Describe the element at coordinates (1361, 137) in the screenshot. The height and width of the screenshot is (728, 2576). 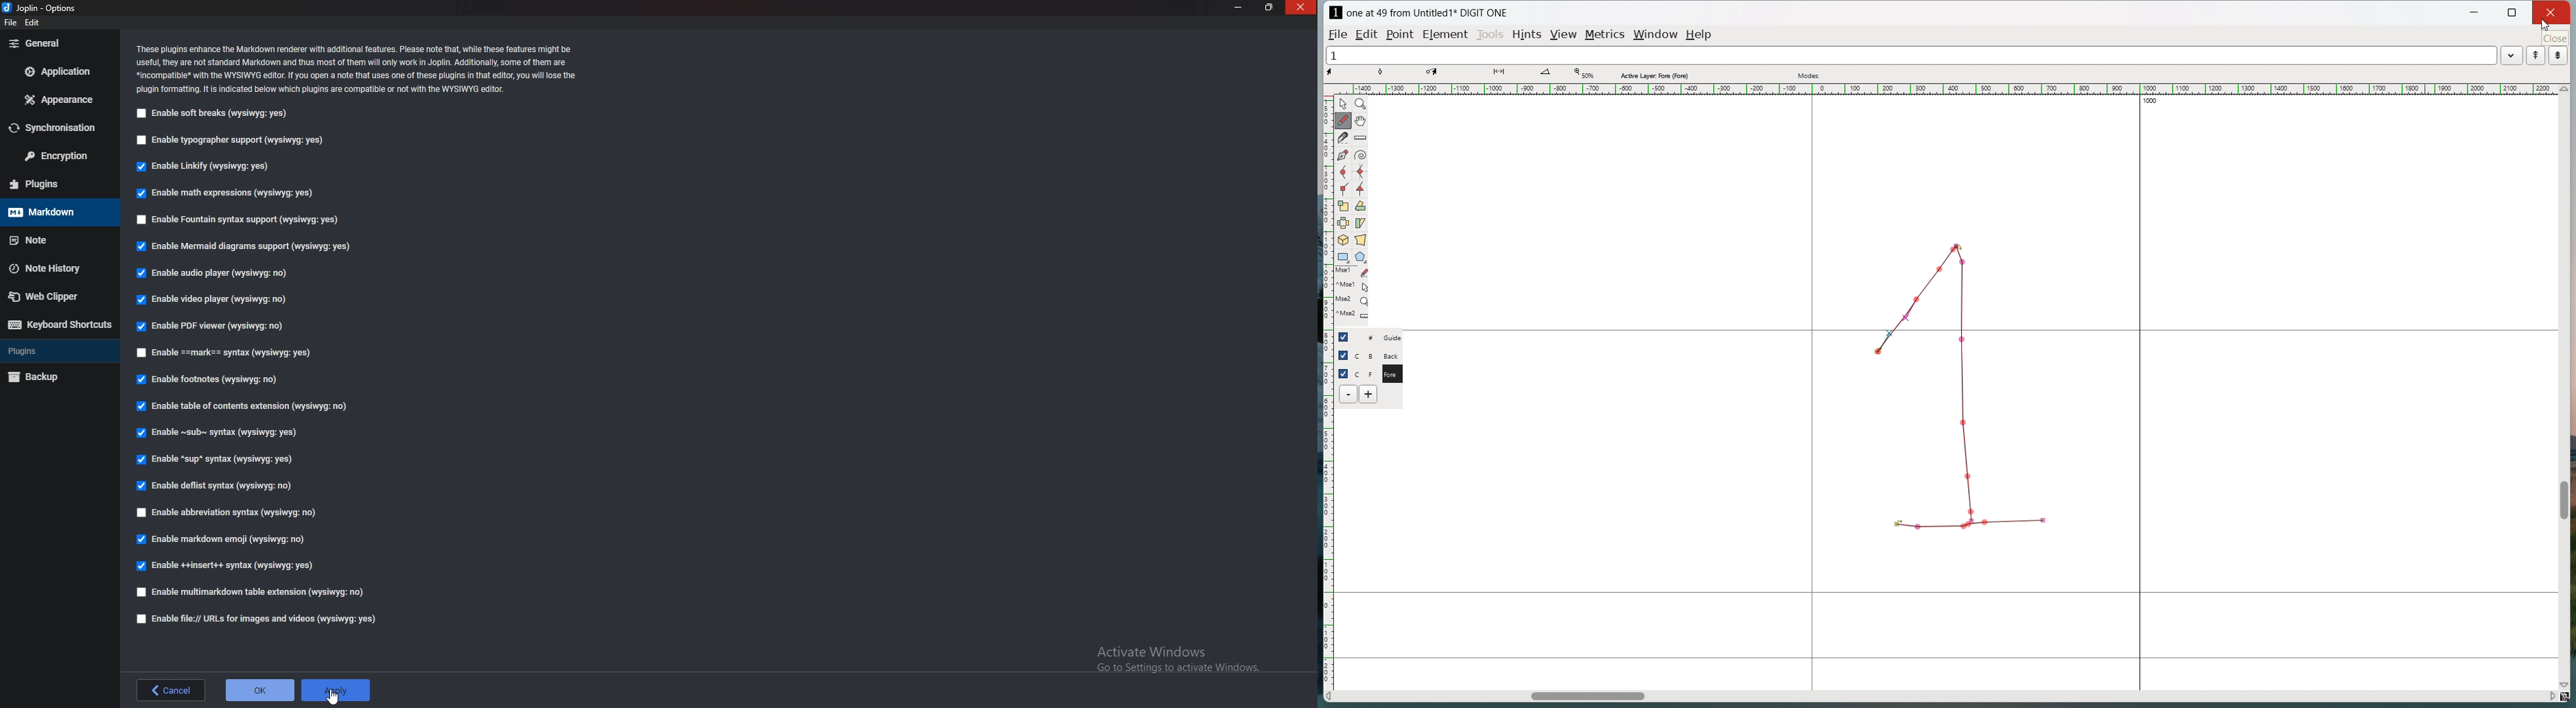
I see `measure distance or angle` at that location.